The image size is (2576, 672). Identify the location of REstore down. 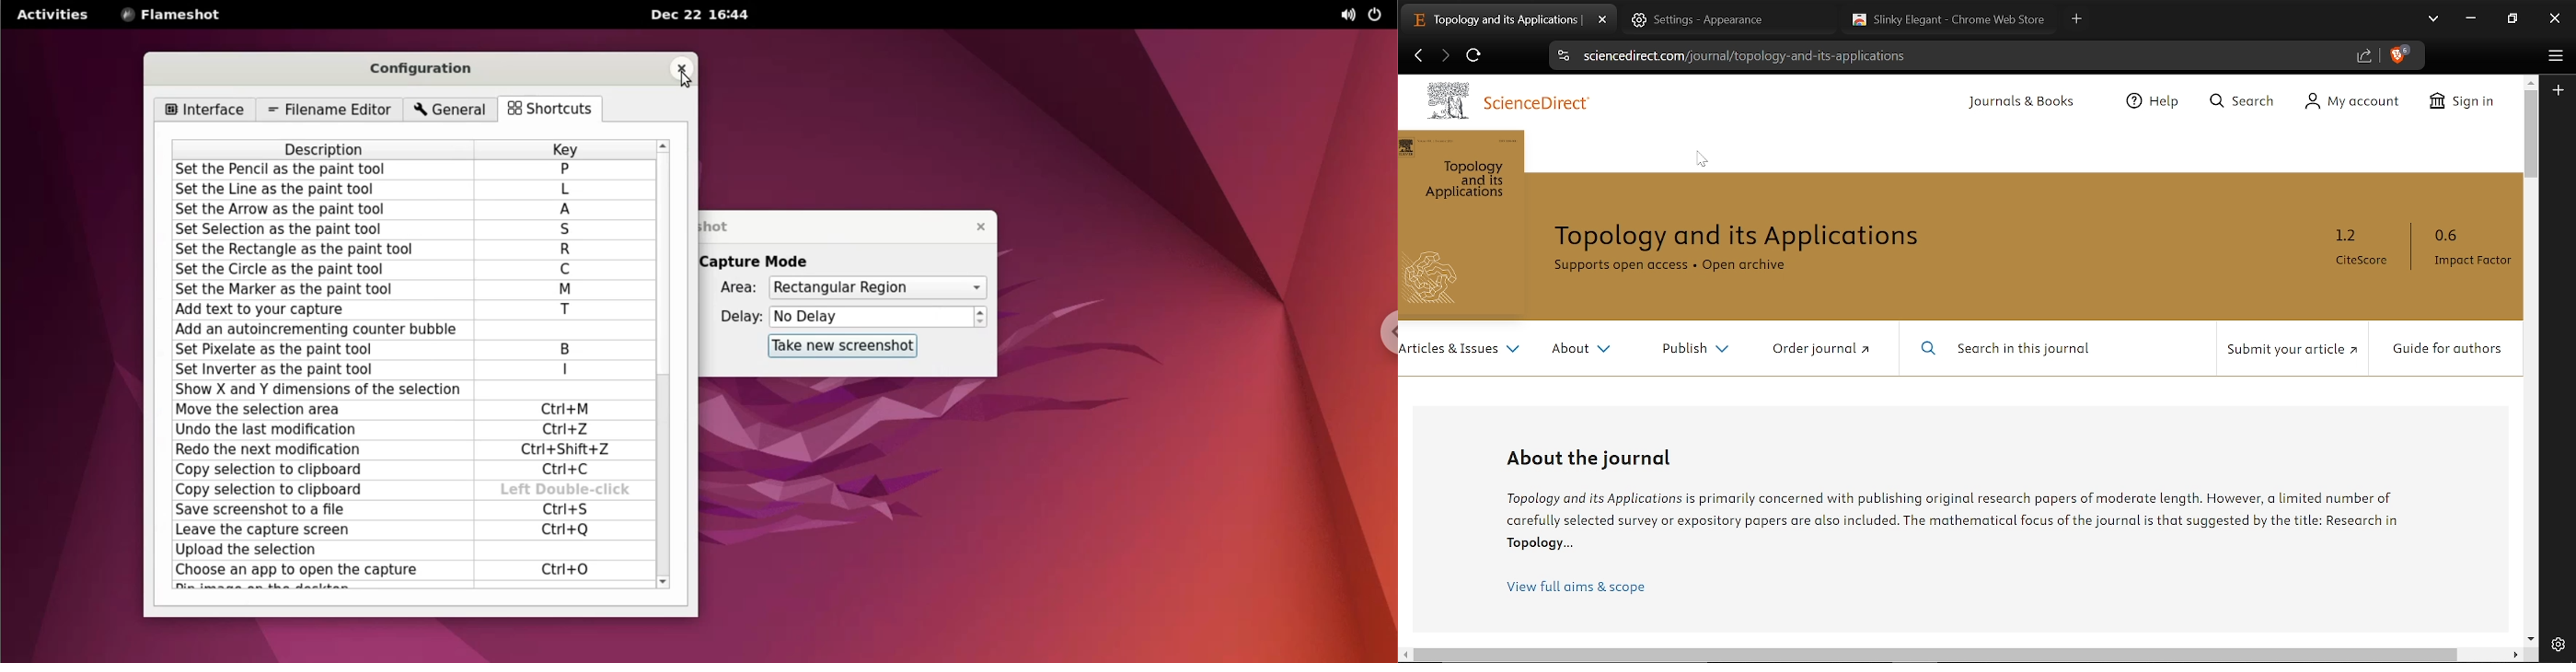
(2514, 19).